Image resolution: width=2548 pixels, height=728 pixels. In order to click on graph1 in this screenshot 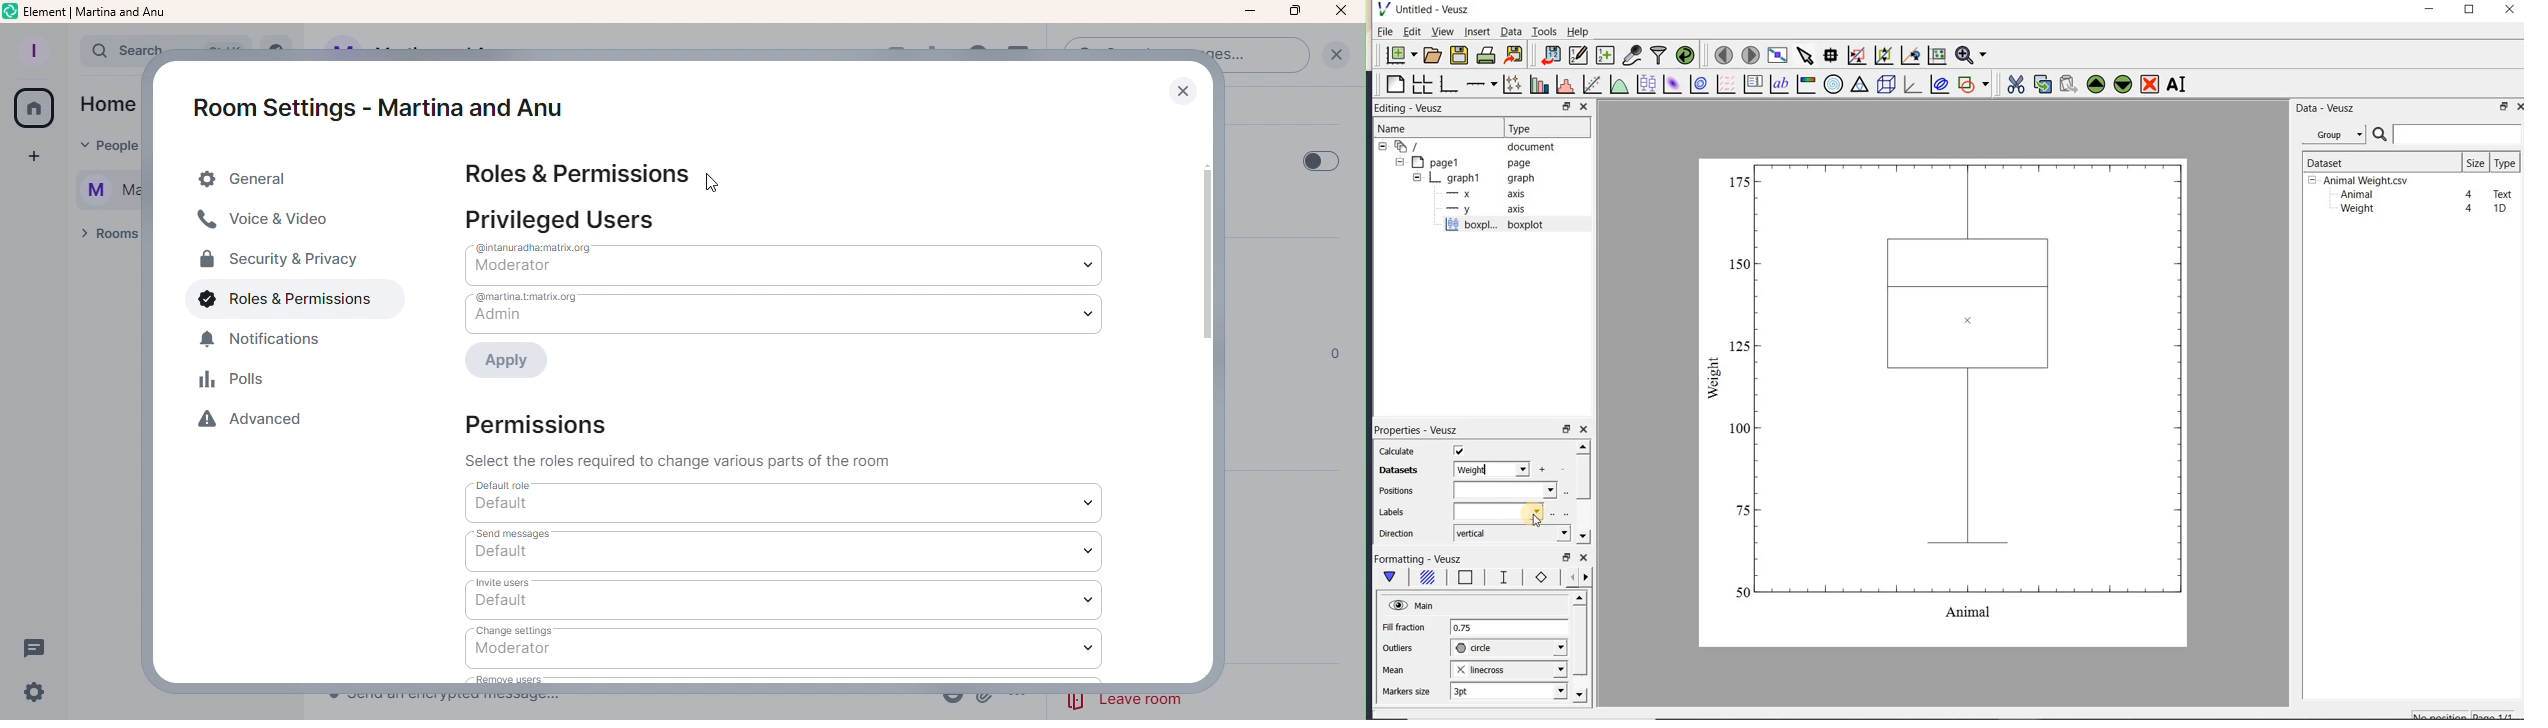, I will do `click(1467, 178)`.